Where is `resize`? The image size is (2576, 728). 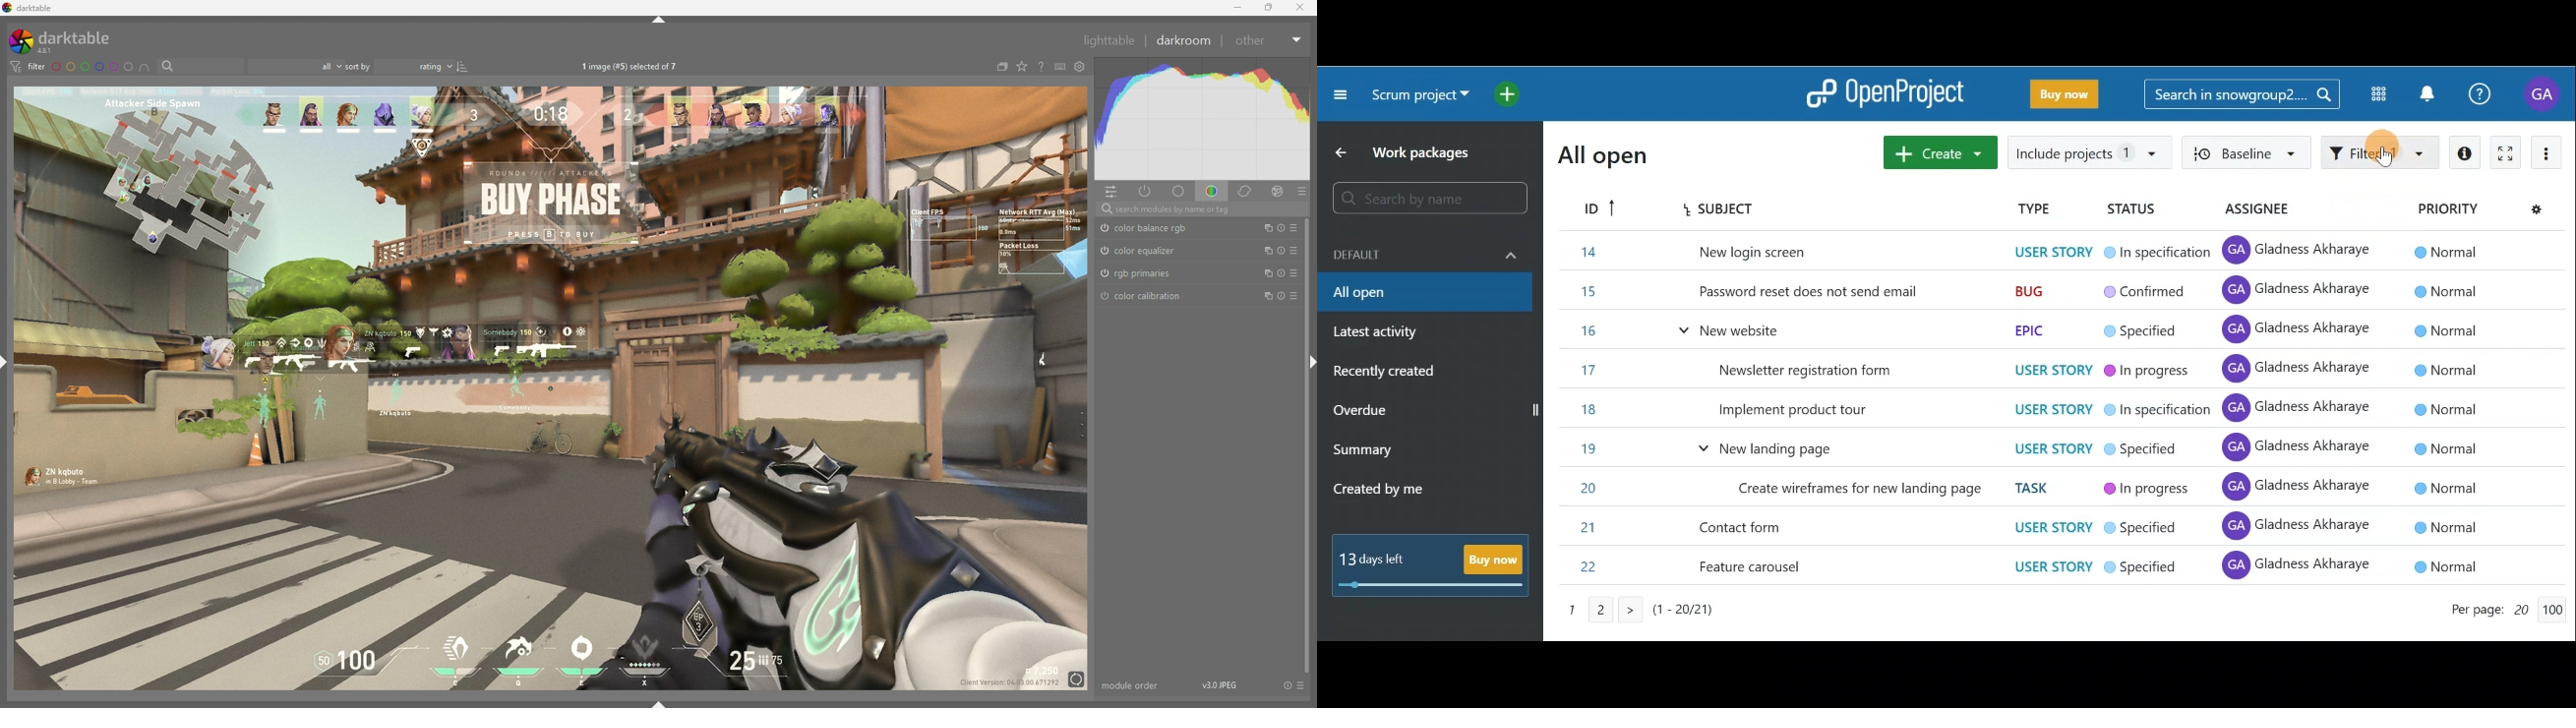
resize is located at coordinates (1269, 8).